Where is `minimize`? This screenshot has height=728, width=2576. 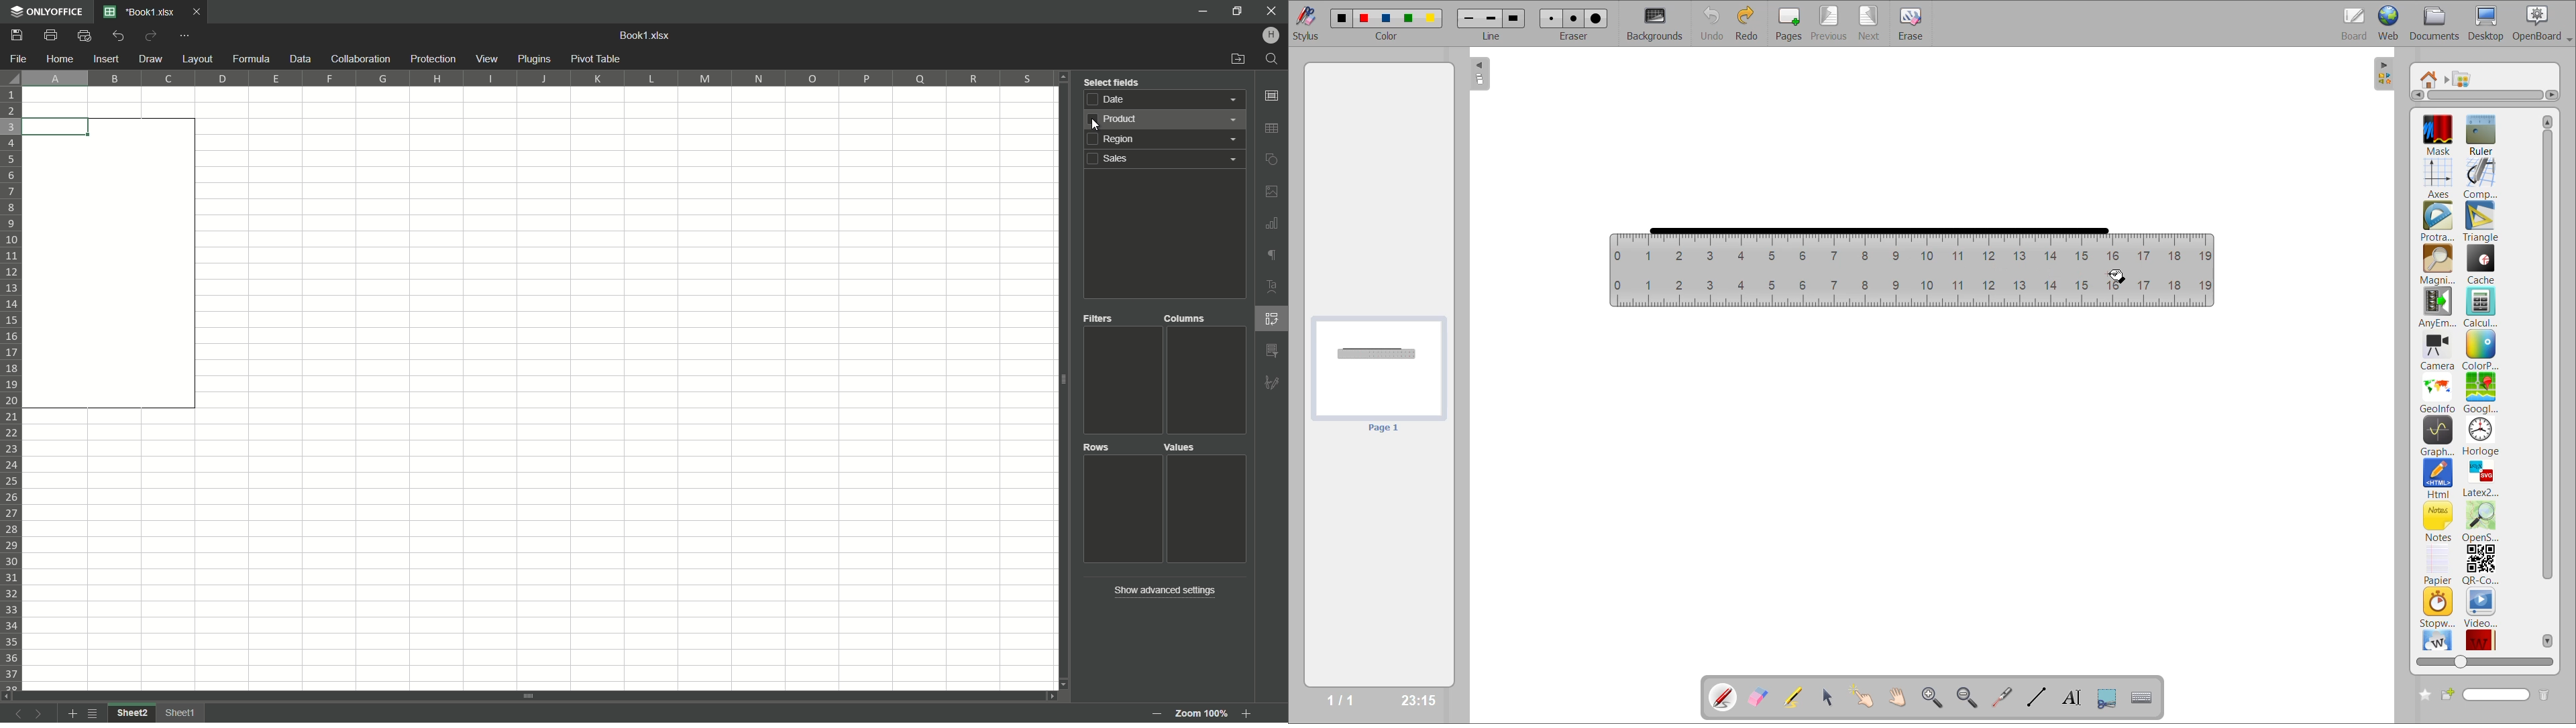 minimize is located at coordinates (1202, 11).